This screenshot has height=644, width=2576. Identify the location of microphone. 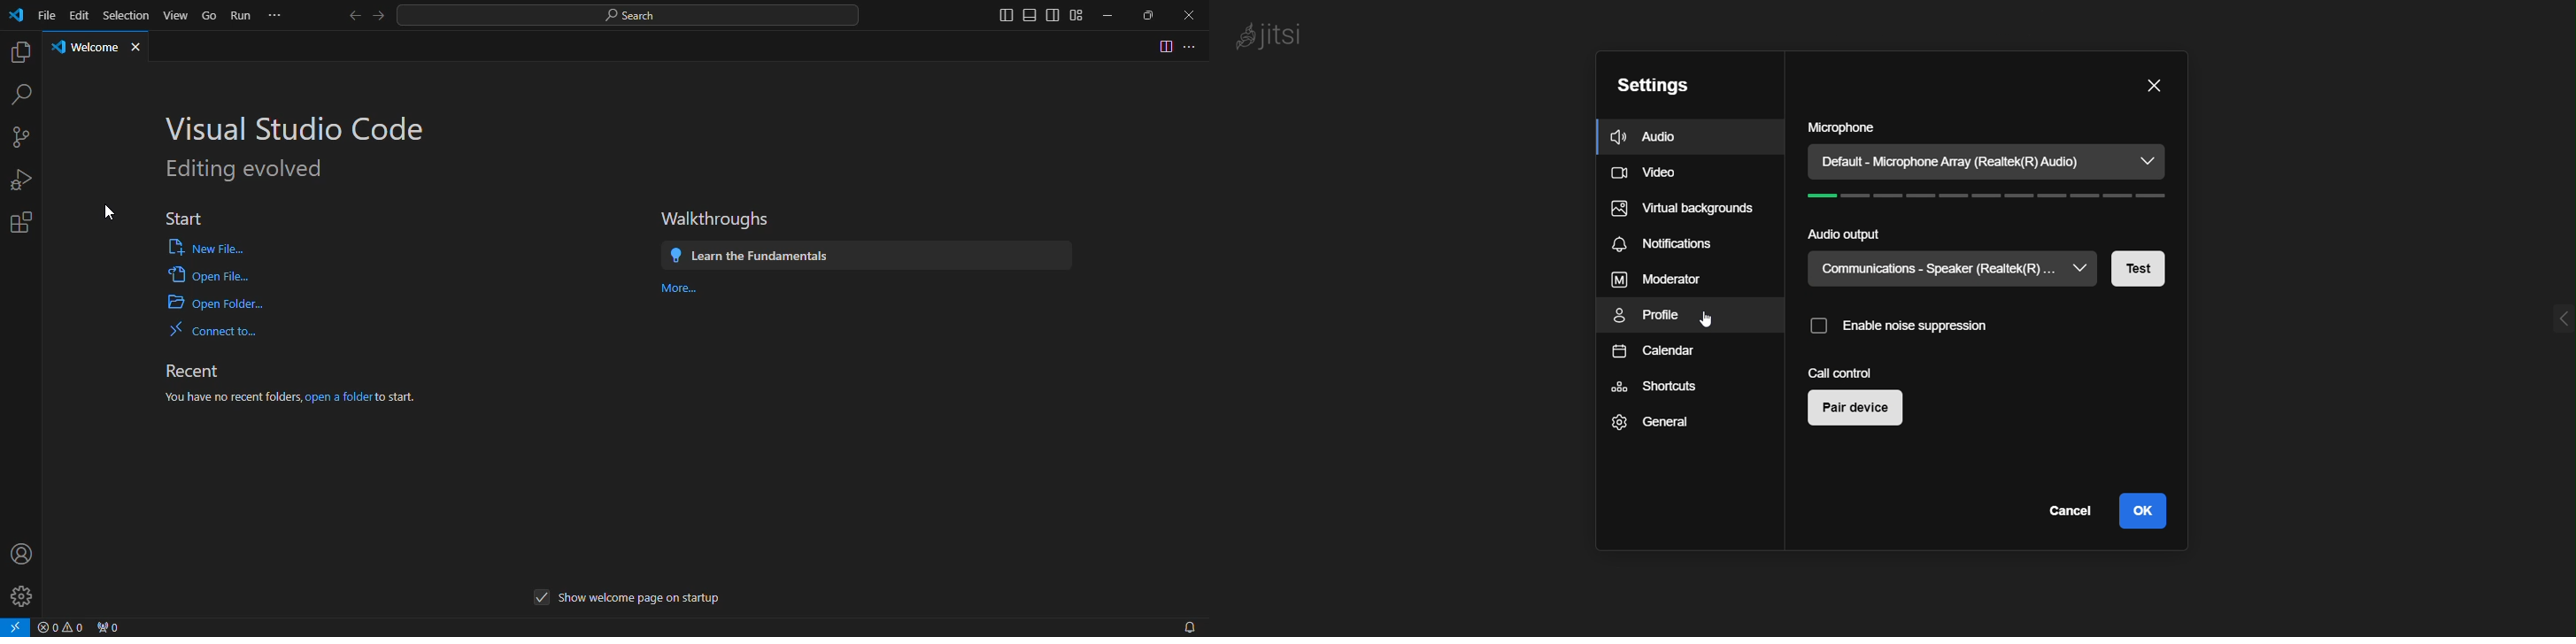
(1845, 128).